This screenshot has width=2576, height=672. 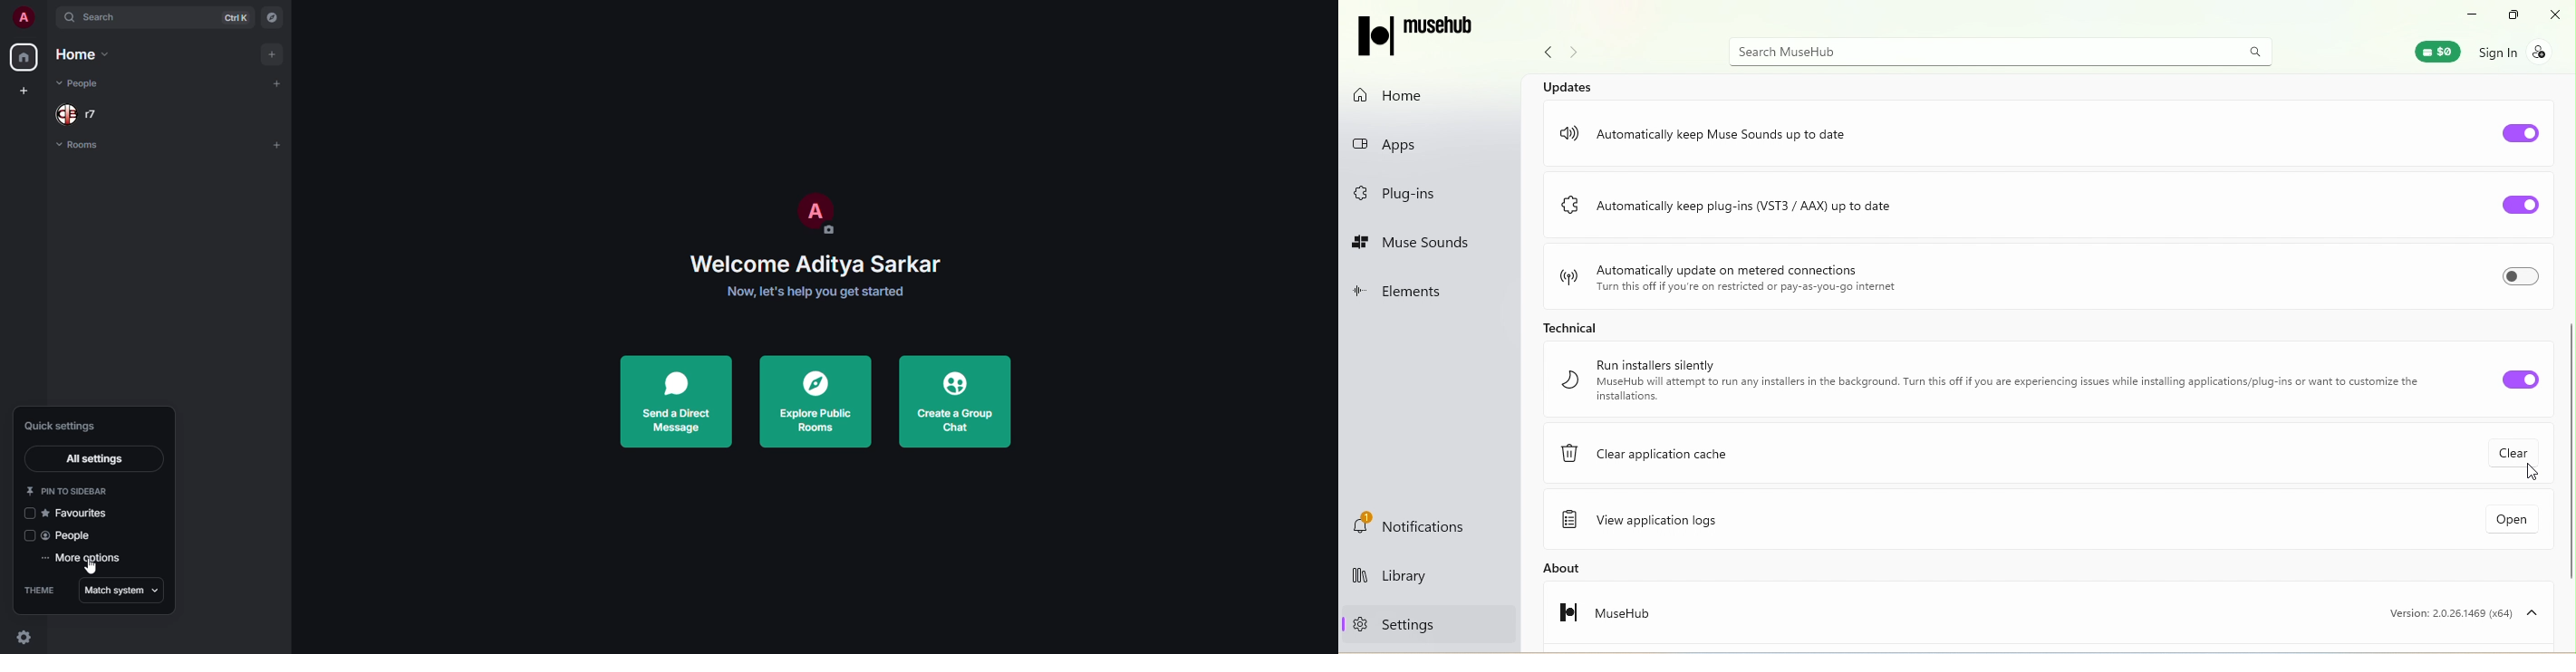 What do you see at coordinates (126, 589) in the screenshot?
I see `match system` at bounding box center [126, 589].